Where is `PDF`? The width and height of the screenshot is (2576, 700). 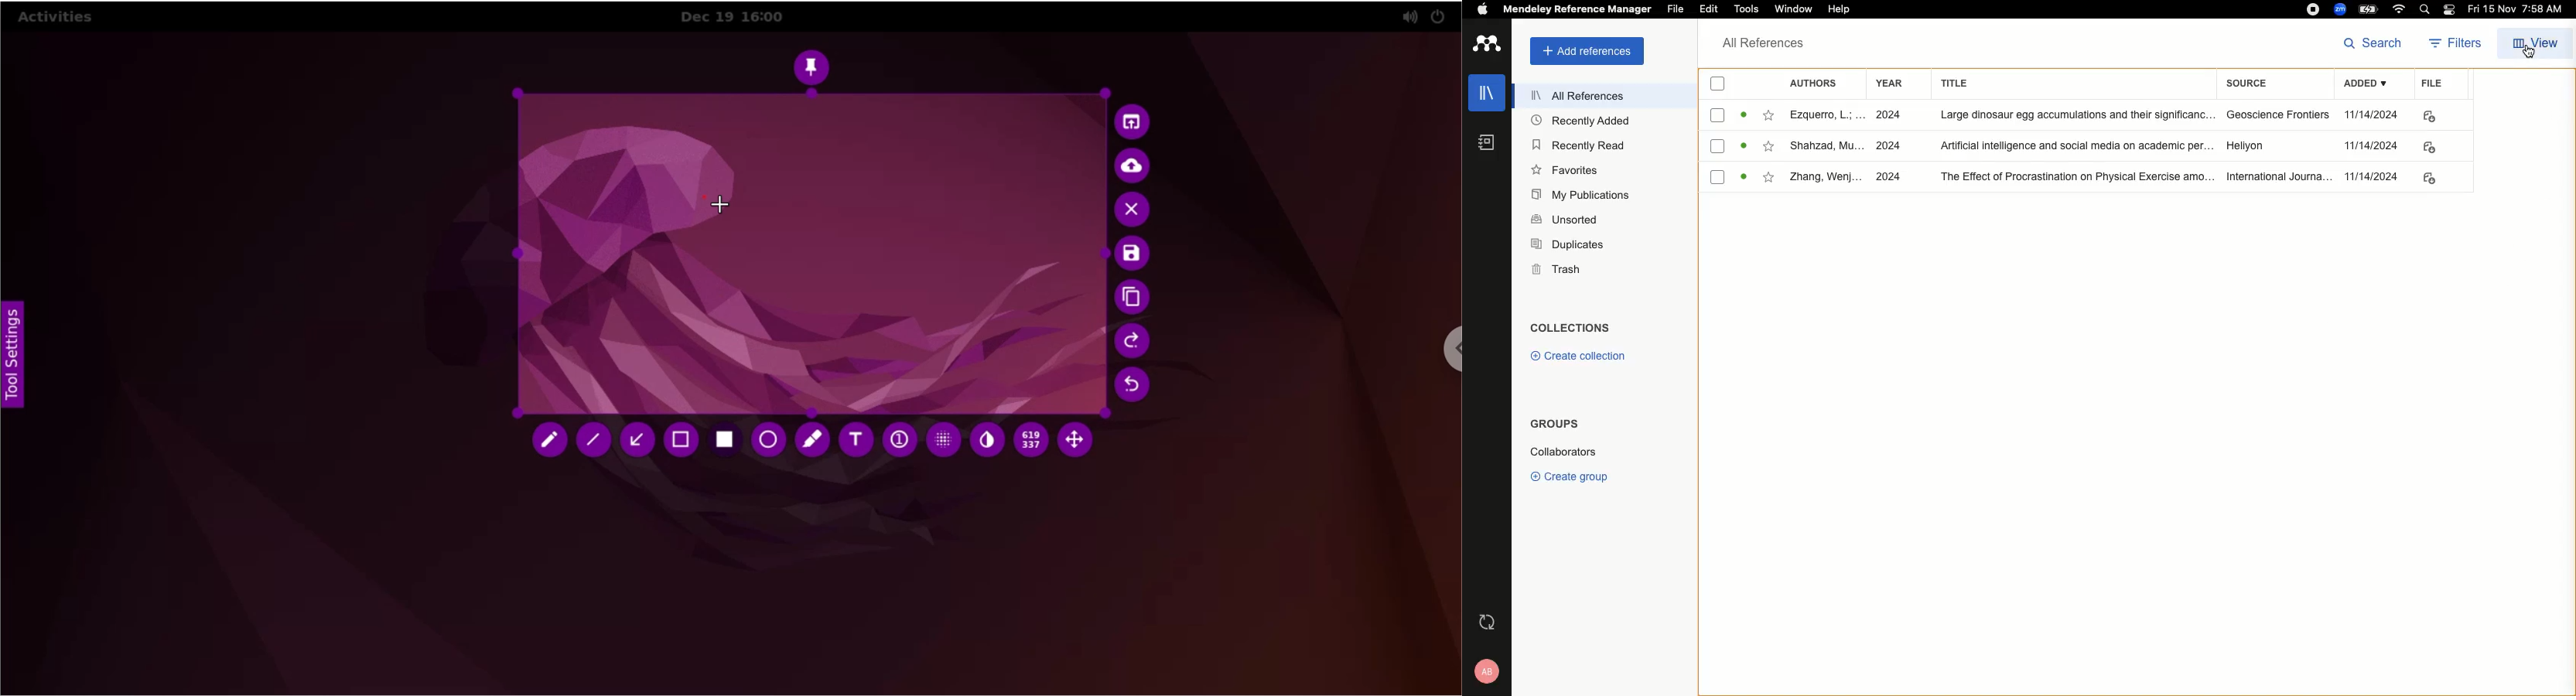 PDF is located at coordinates (2429, 117).